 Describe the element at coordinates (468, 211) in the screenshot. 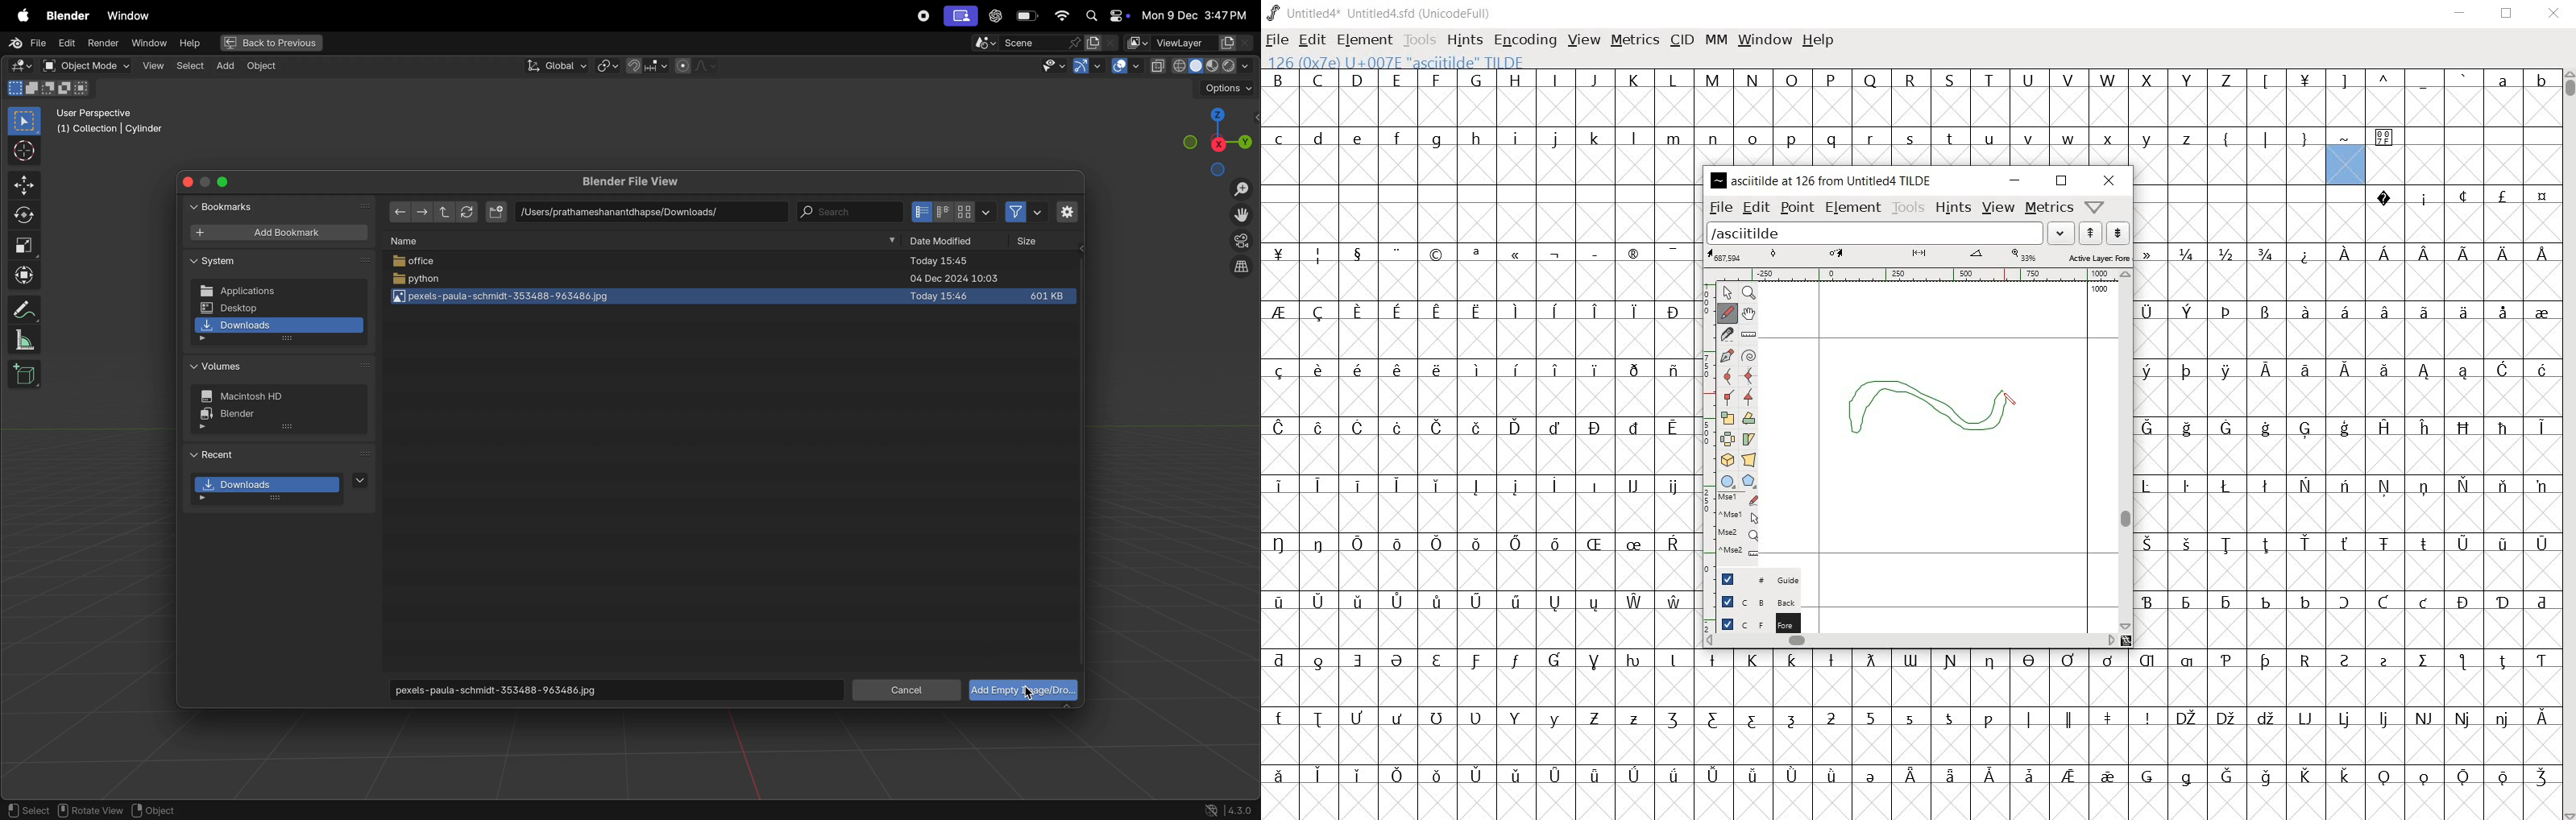

I see `refresh` at that location.